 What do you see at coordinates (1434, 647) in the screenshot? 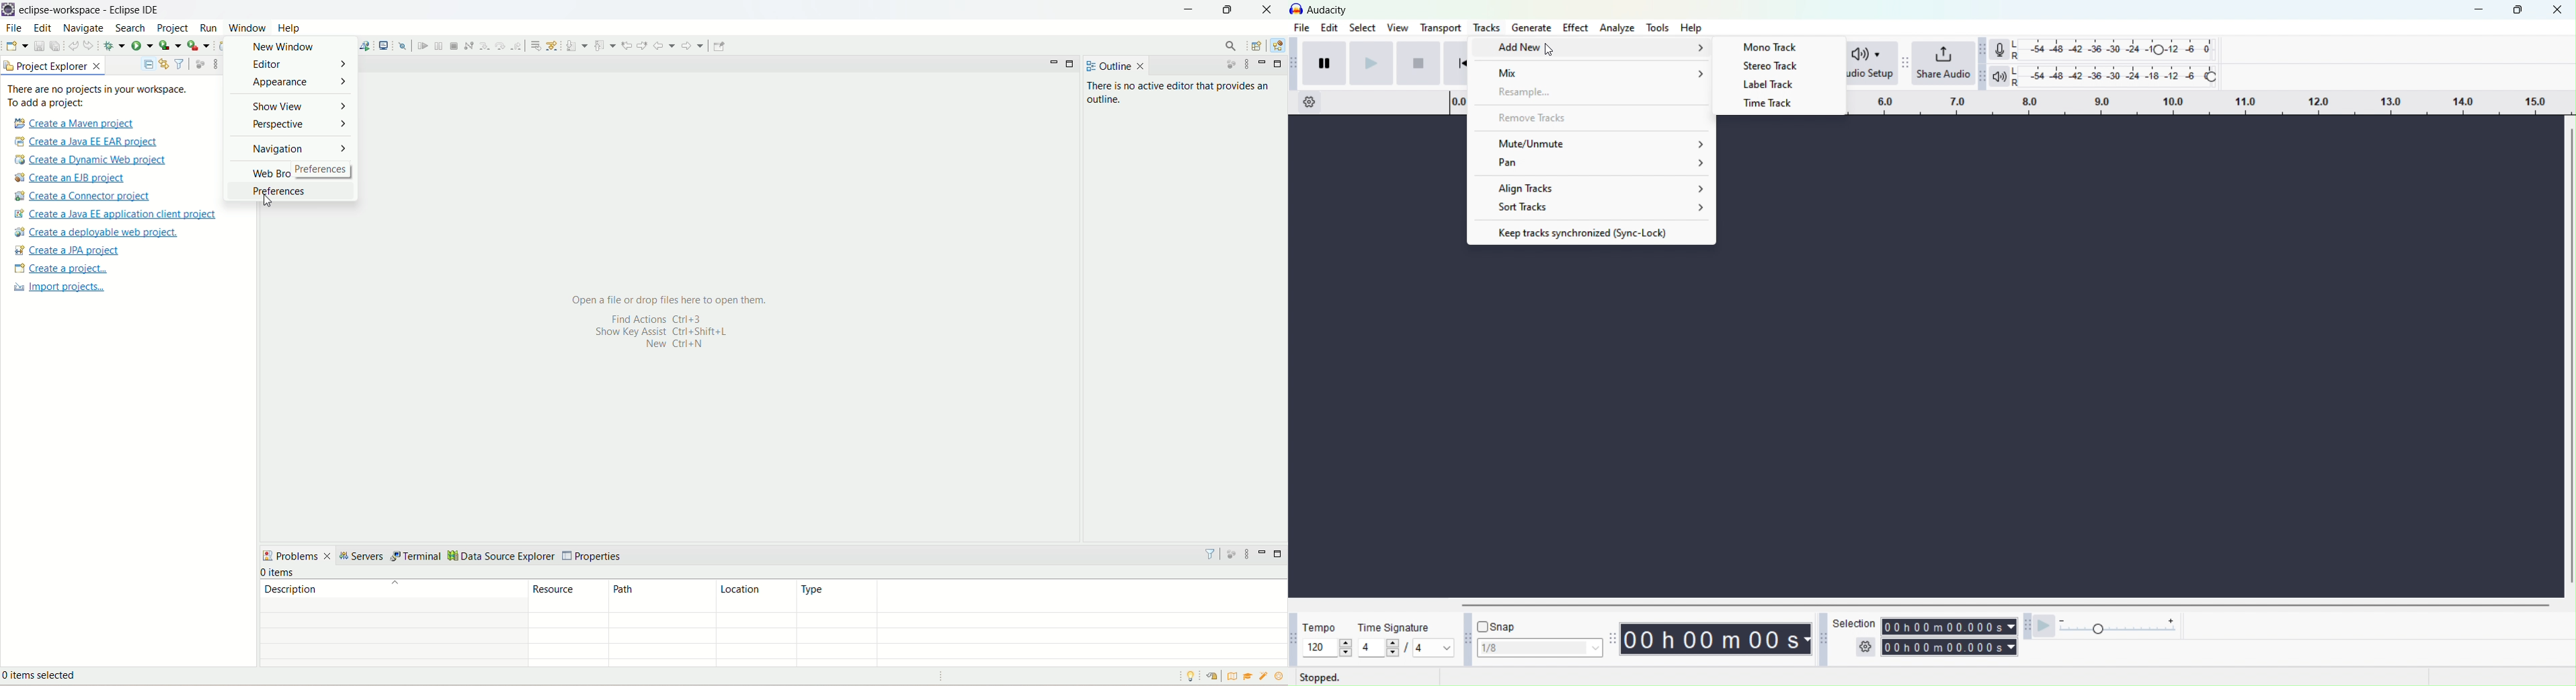
I see `notes per beat` at bounding box center [1434, 647].